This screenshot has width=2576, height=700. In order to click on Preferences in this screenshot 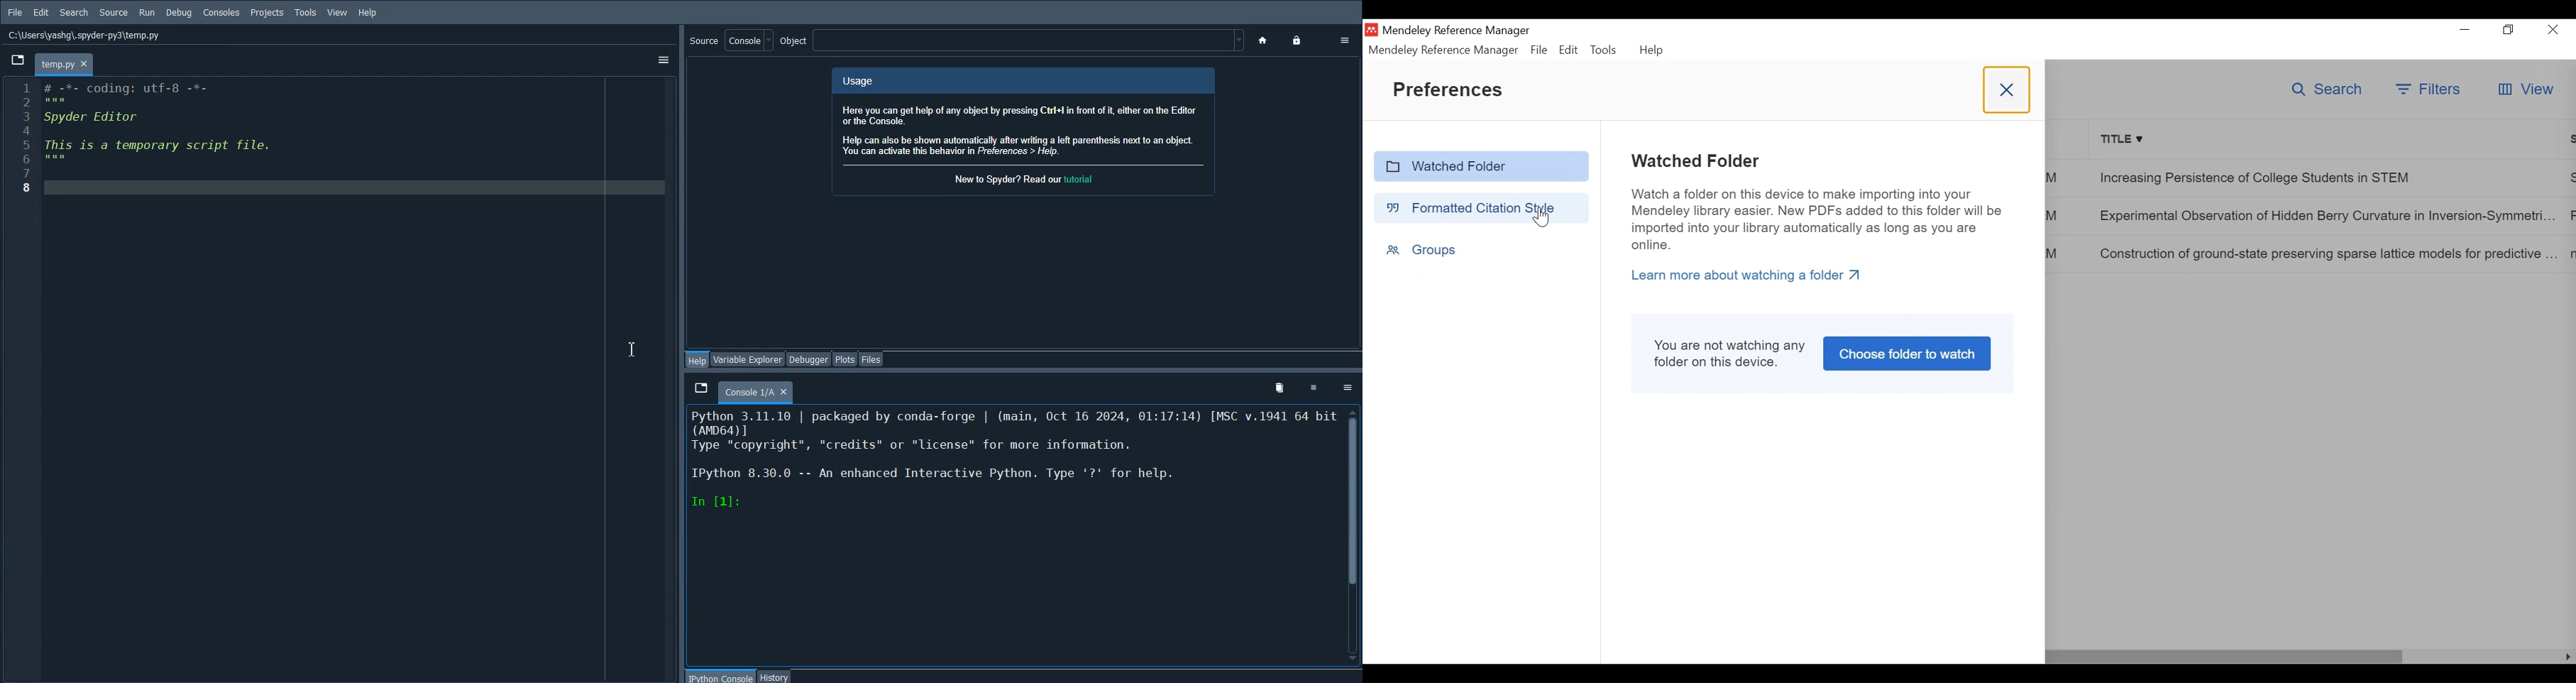, I will do `click(1449, 89)`.